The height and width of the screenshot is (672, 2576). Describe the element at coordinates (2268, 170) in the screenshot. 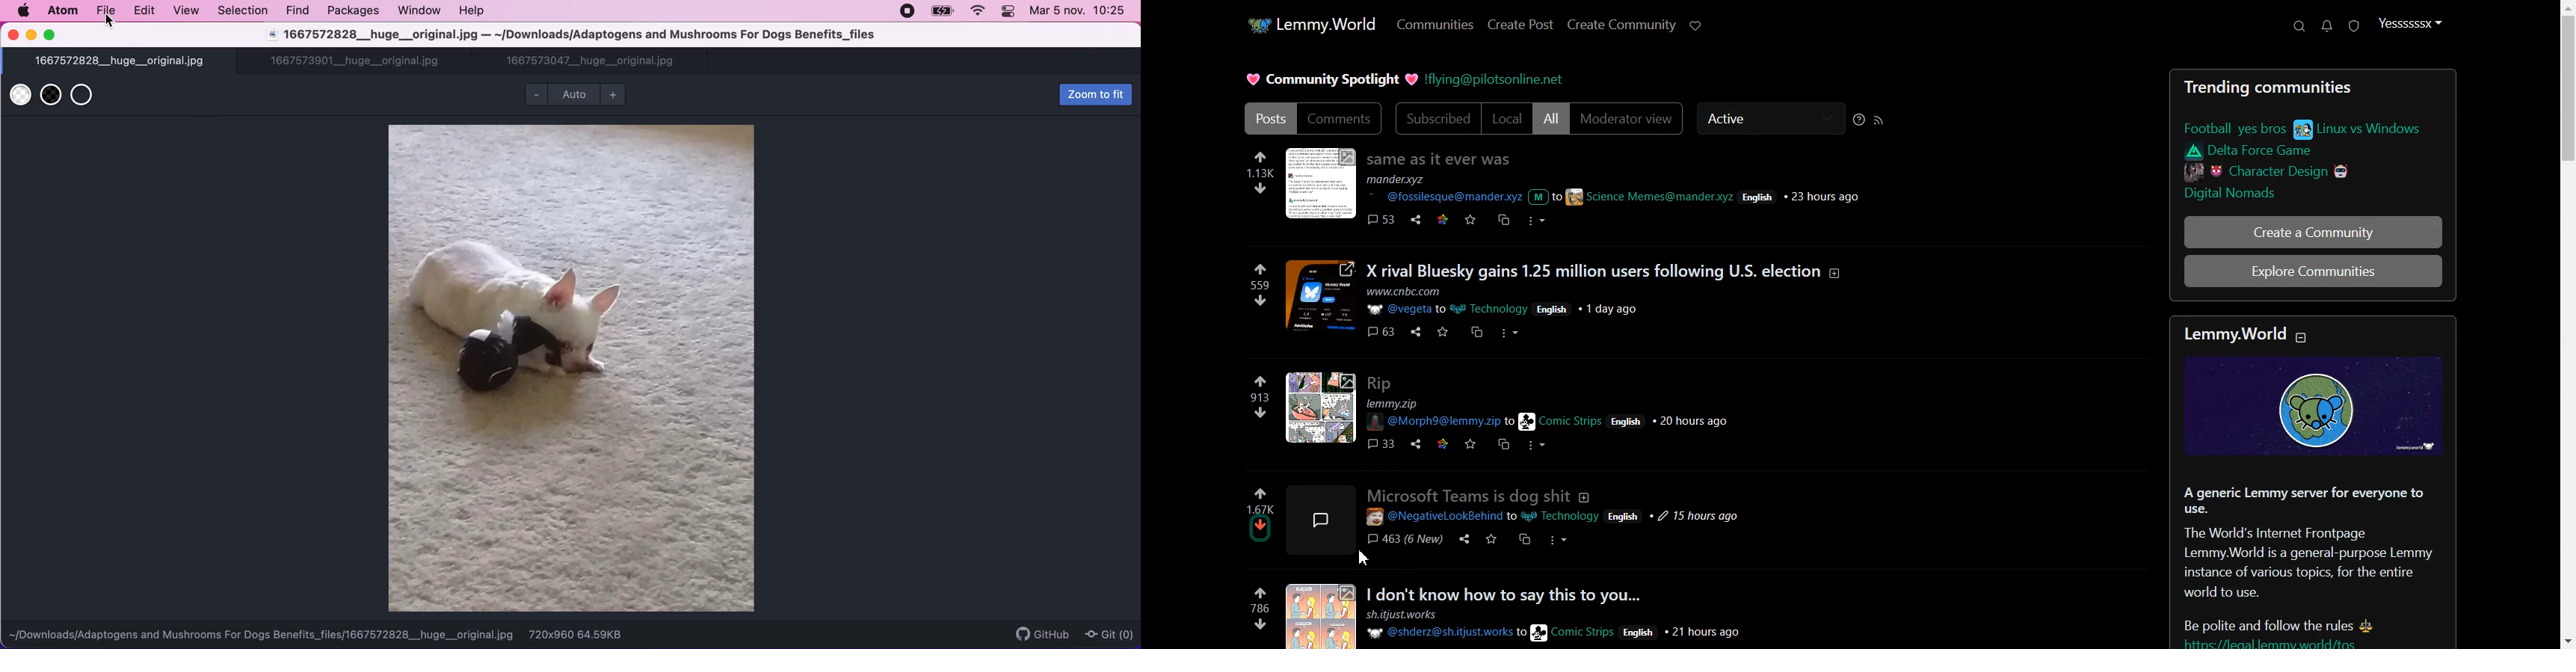

I see `link` at that location.